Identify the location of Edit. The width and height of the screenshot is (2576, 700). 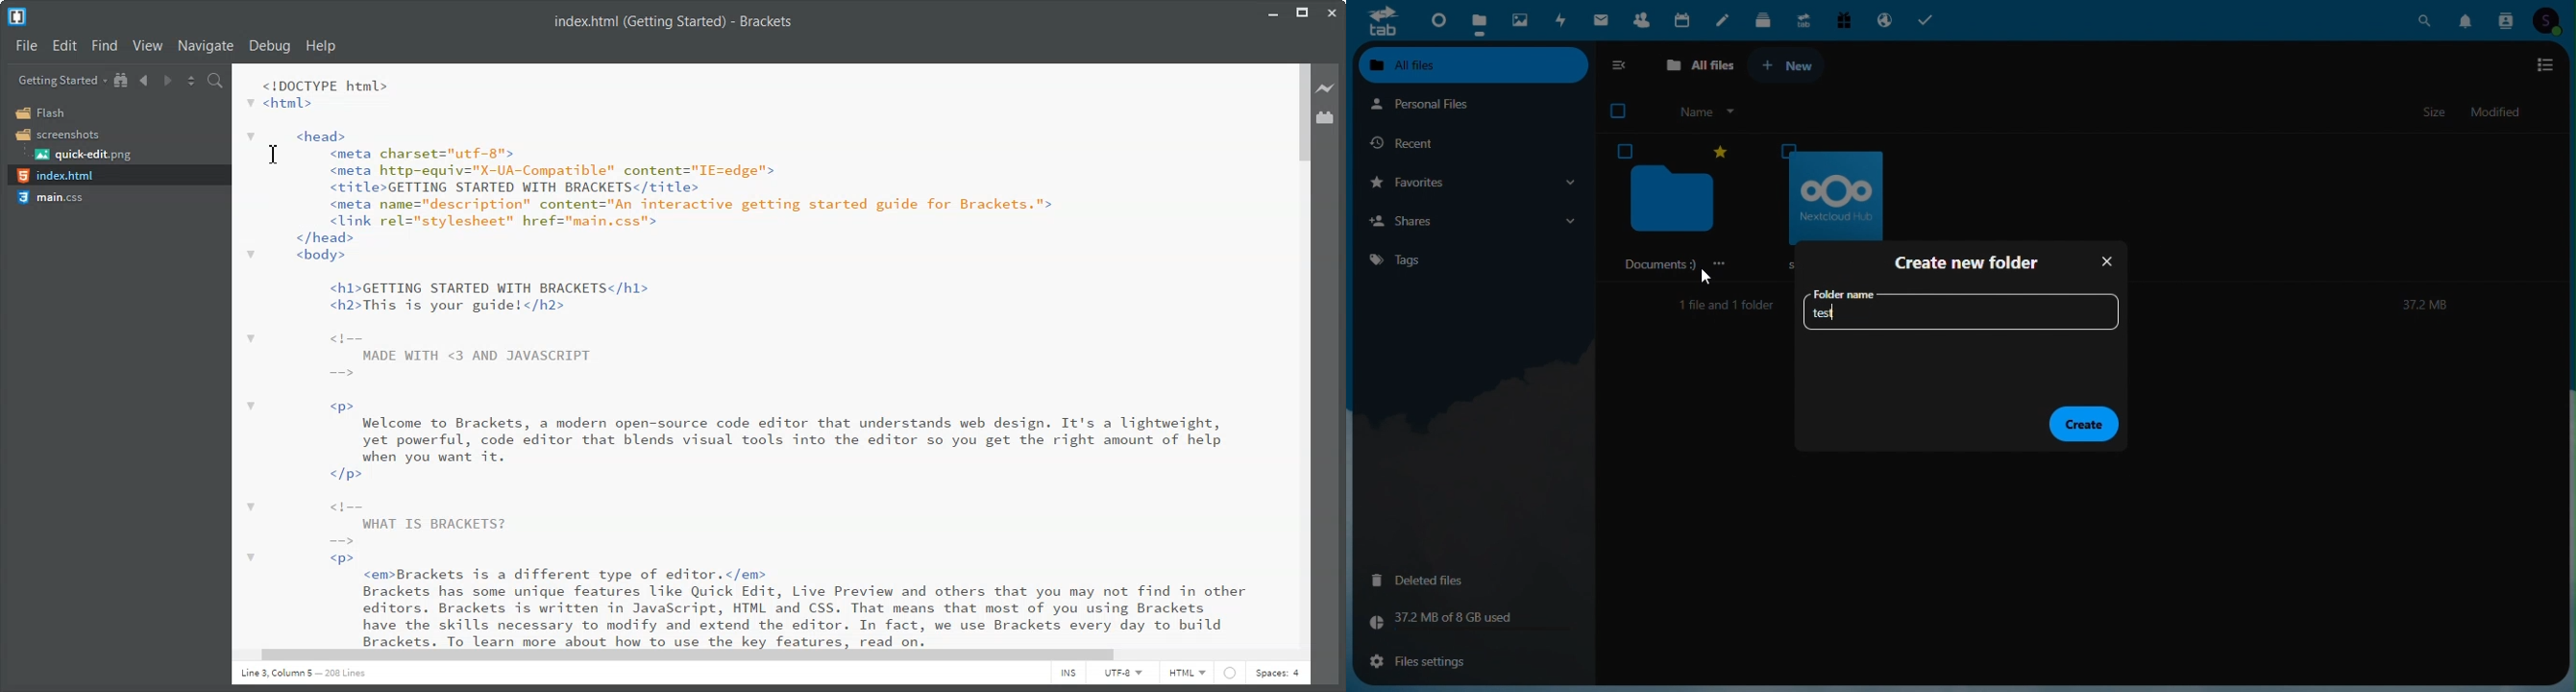
(65, 46).